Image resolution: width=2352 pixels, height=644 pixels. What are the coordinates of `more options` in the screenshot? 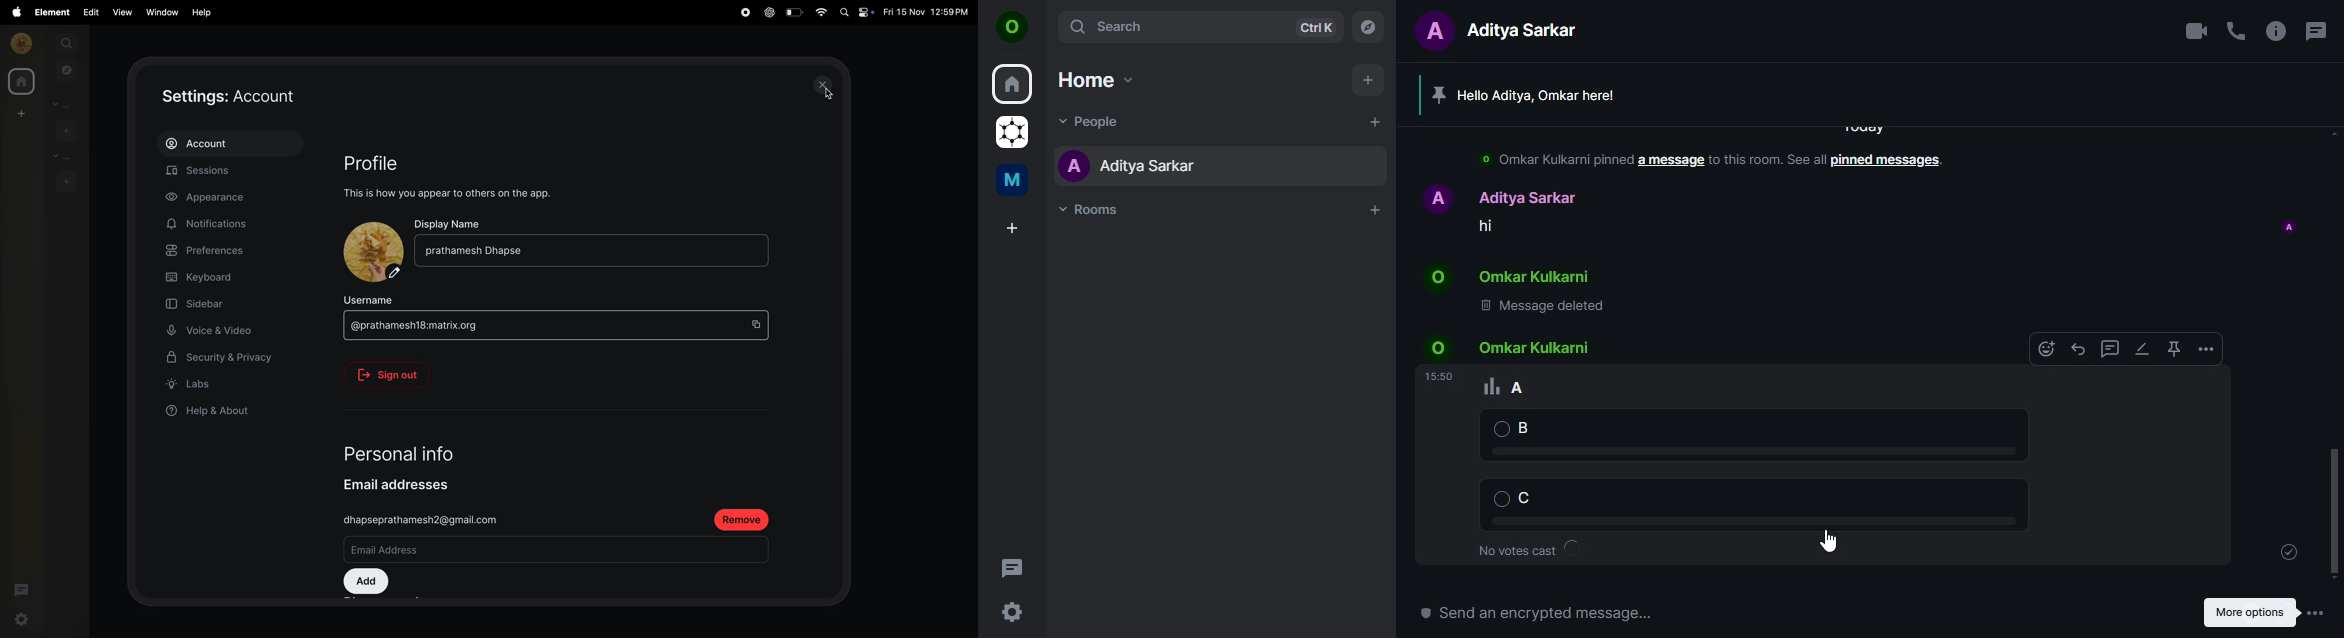 It's located at (2322, 613).